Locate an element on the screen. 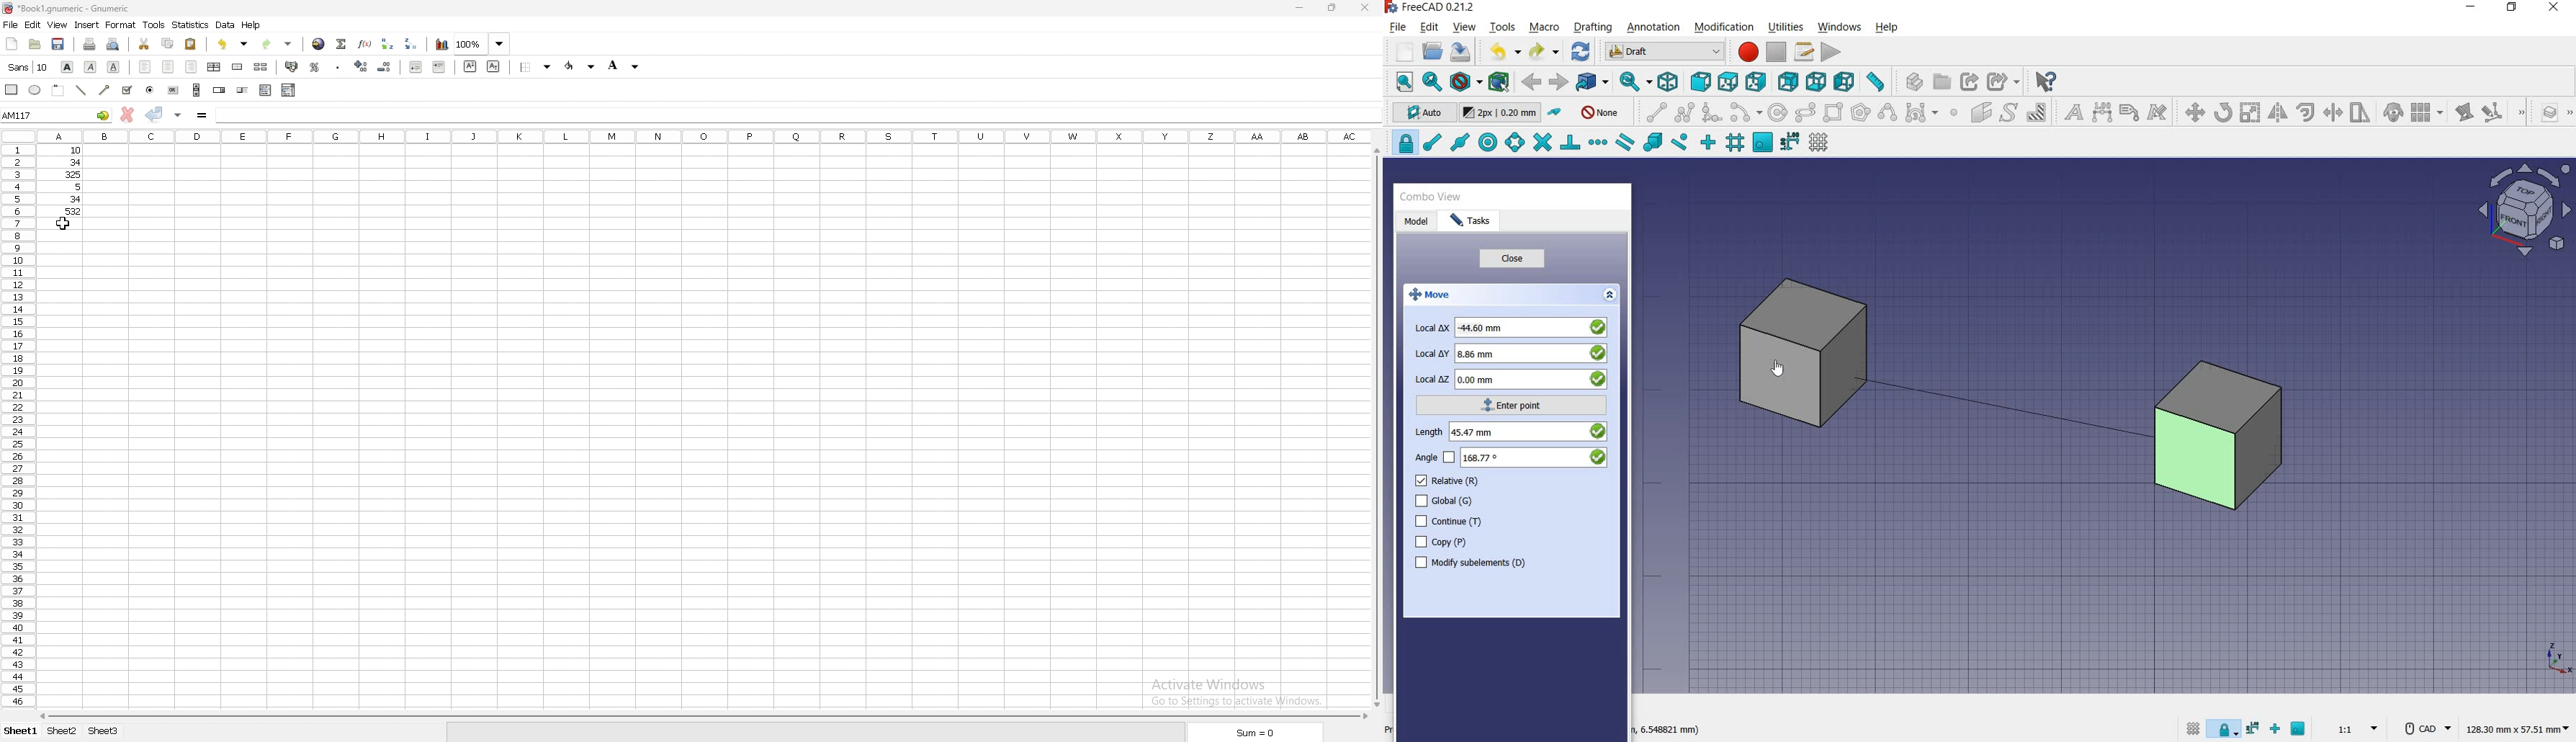 The height and width of the screenshot is (756, 2576). view is located at coordinates (57, 24).